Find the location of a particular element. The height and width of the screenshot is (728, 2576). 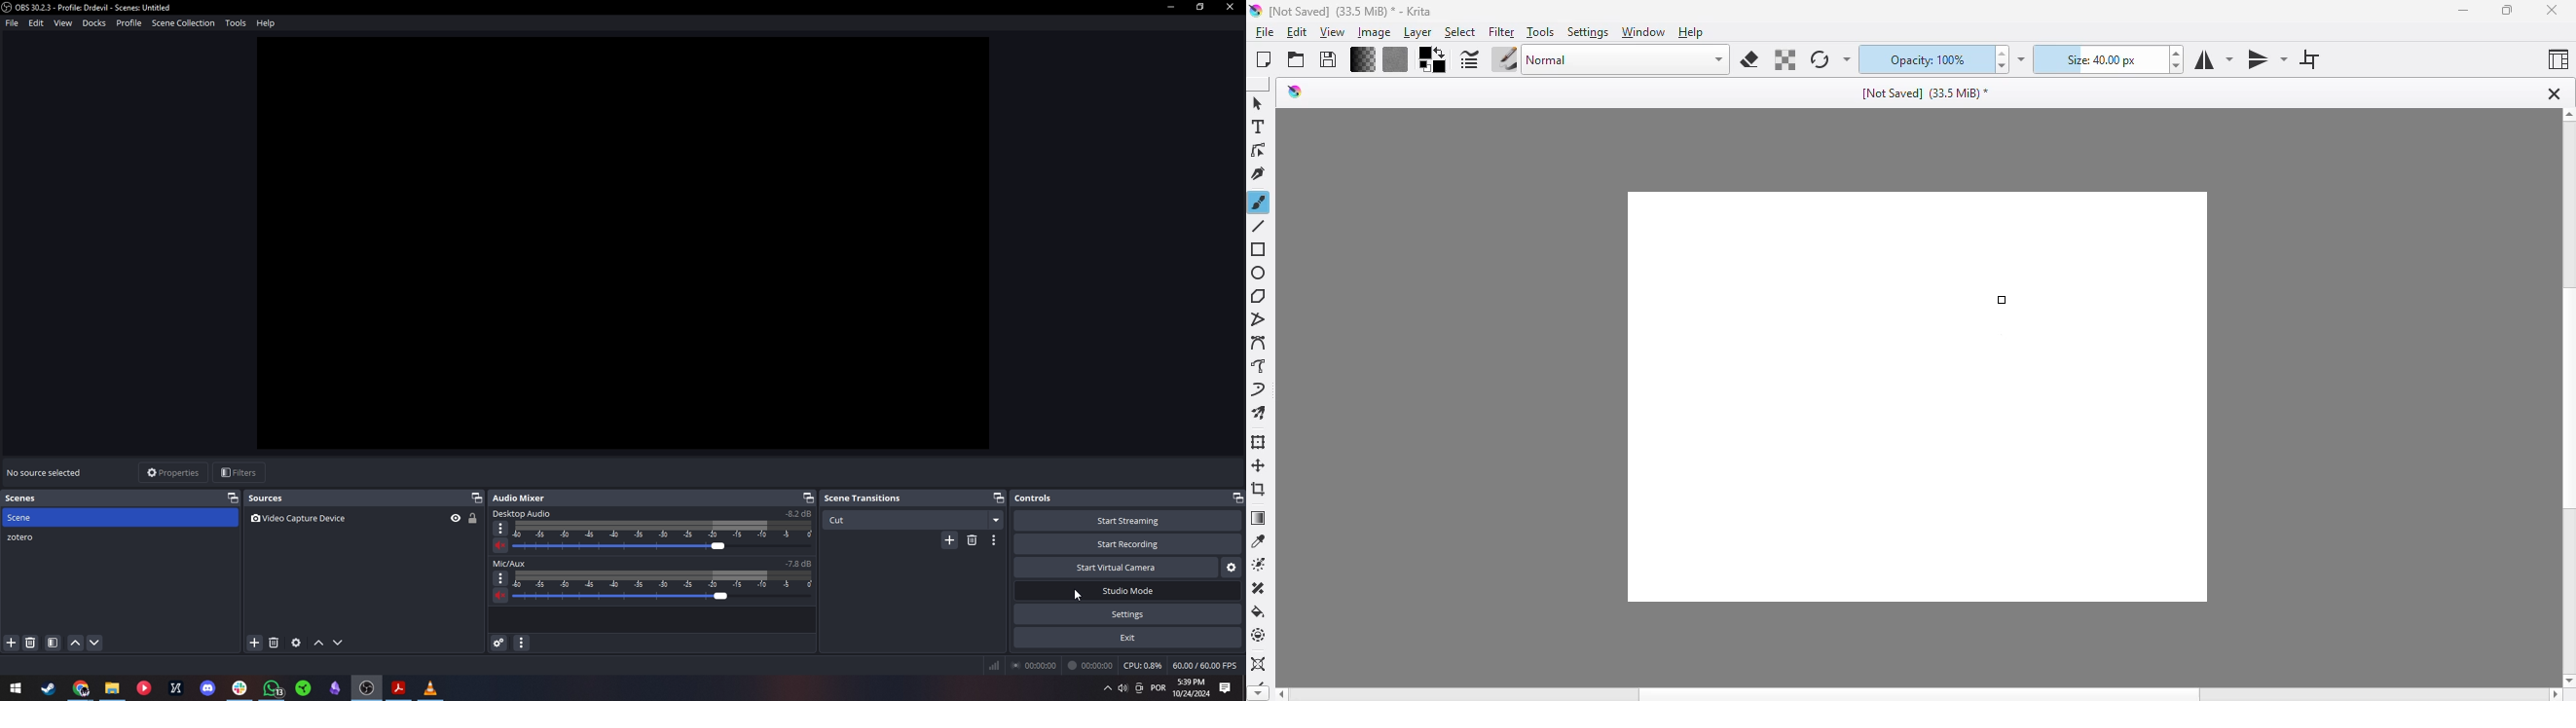

whatsapp is located at coordinates (273, 687).